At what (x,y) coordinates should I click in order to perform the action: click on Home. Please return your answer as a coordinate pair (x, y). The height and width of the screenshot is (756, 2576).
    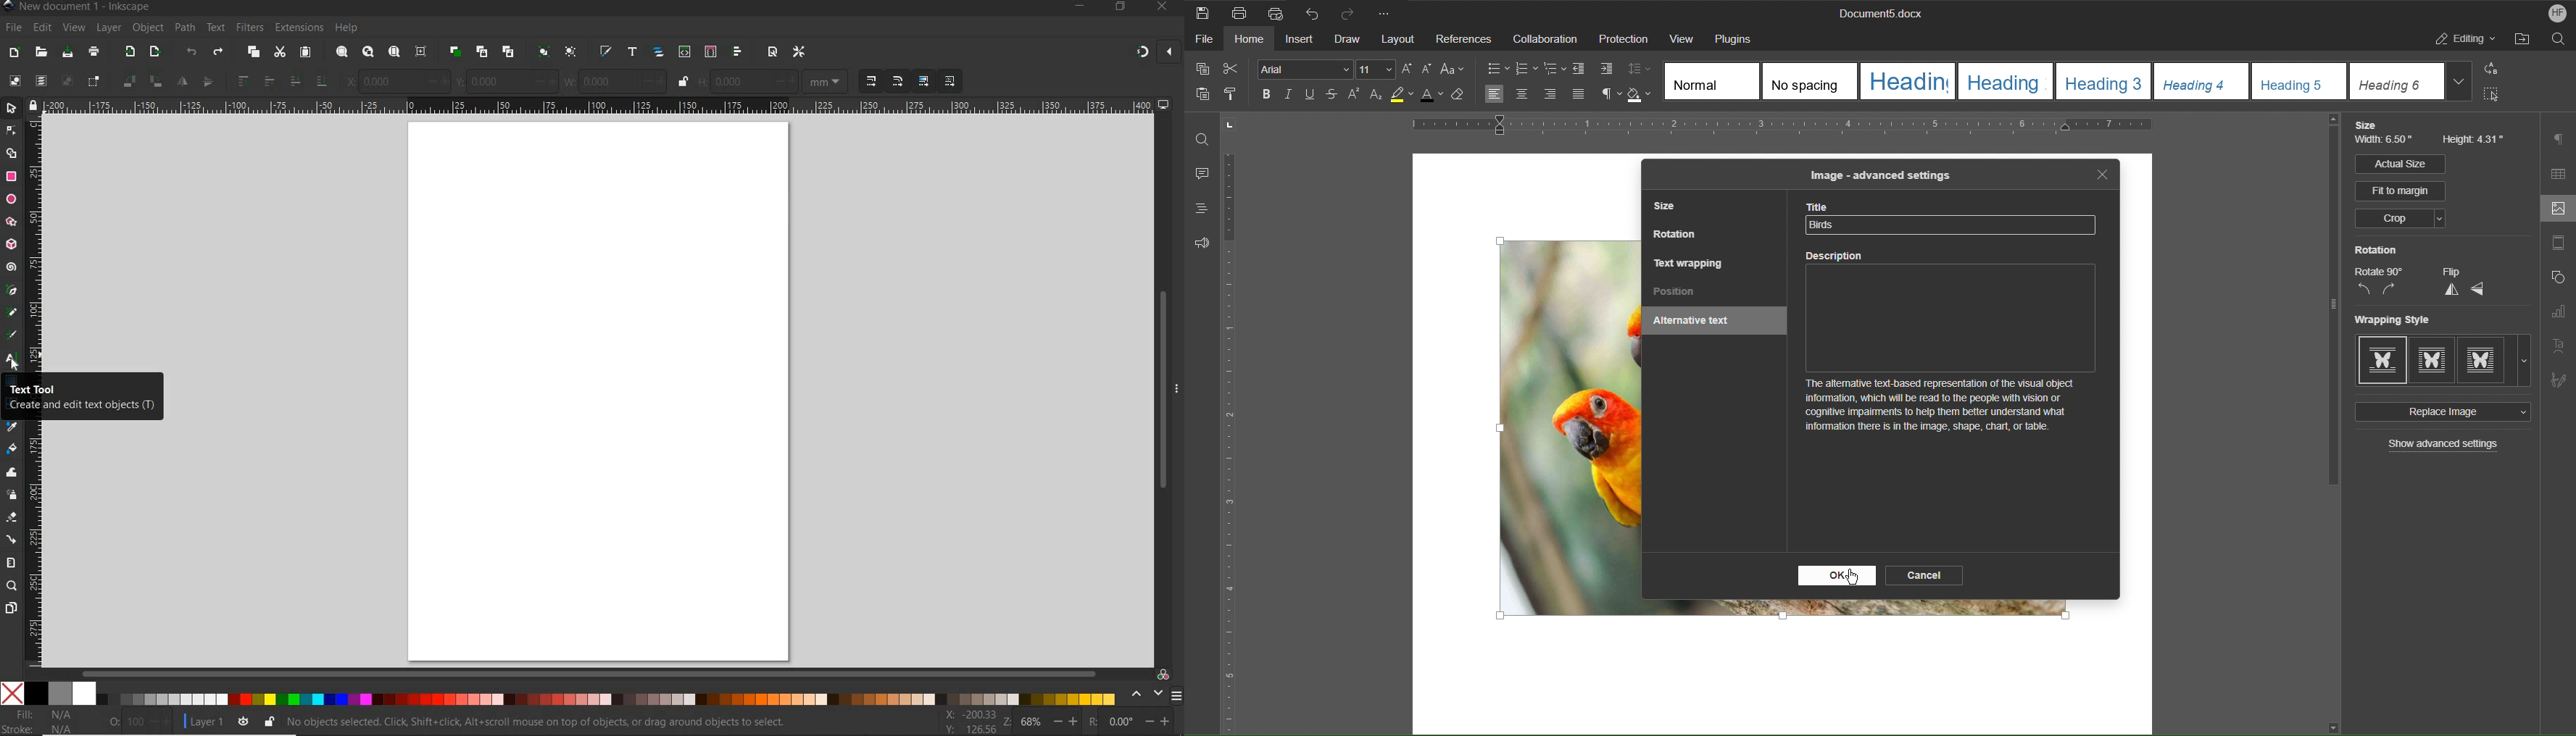
    Looking at the image, I should click on (1250, 41).